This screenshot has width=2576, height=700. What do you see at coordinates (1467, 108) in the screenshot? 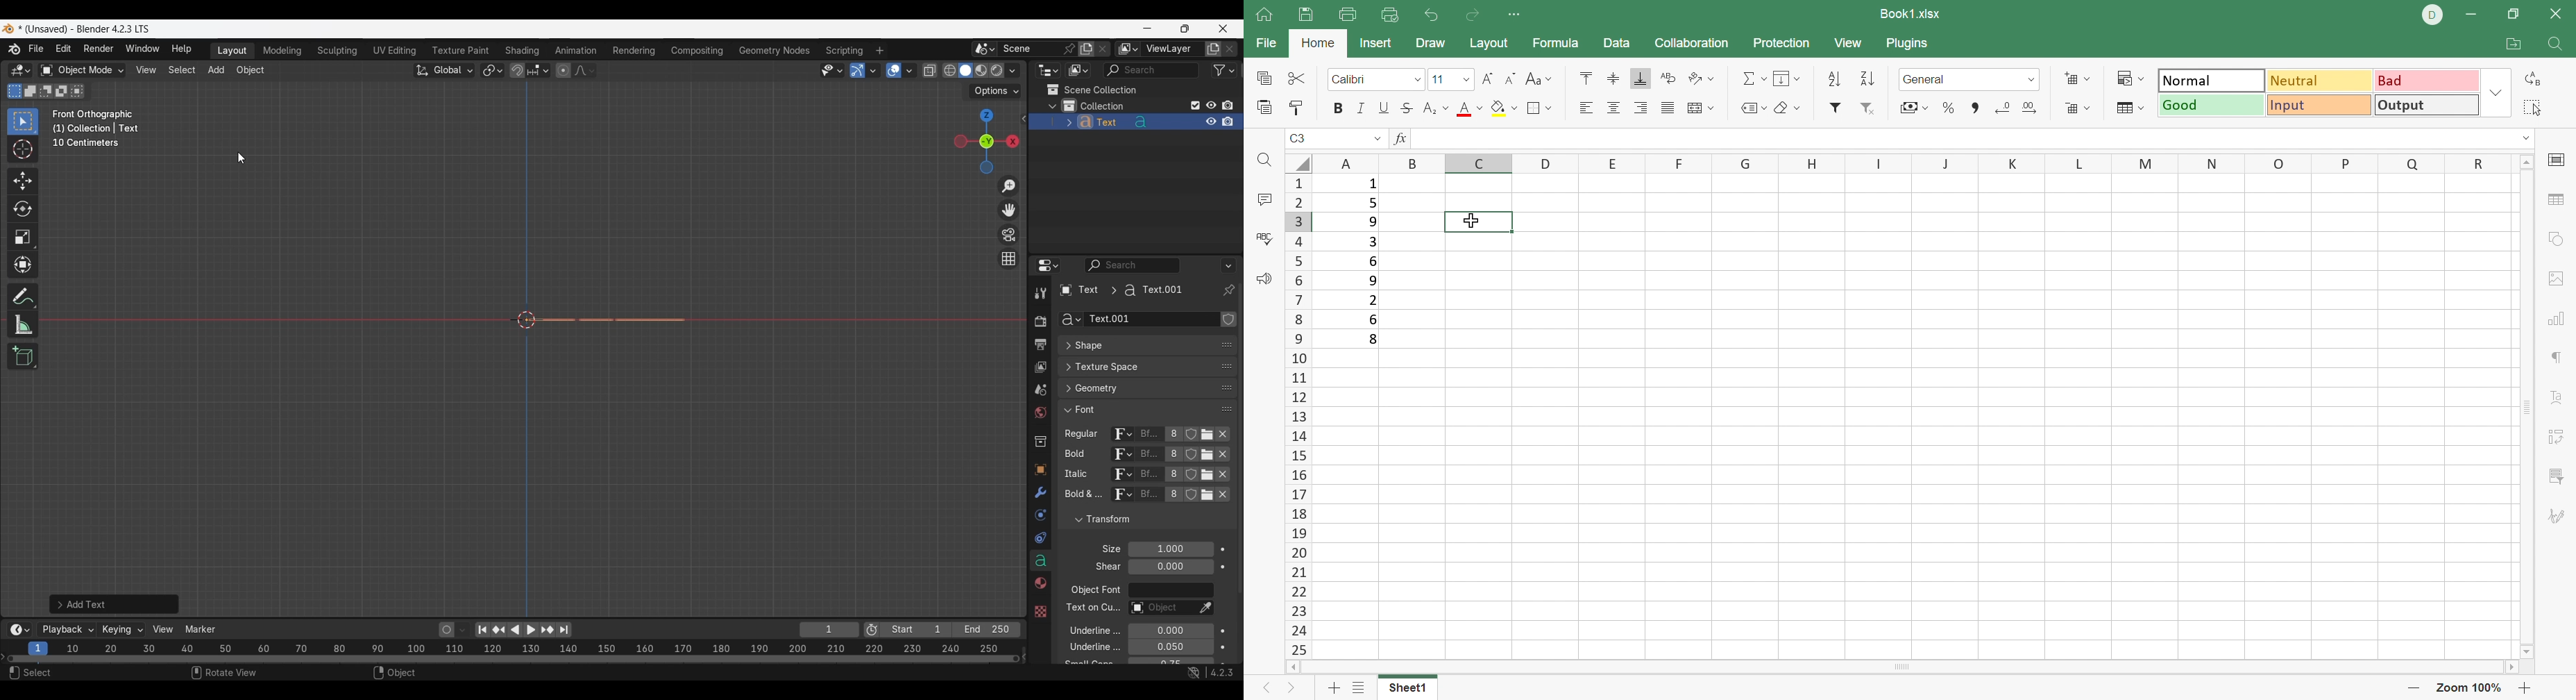
I see `Font color` at bounding box center [1467, 108].